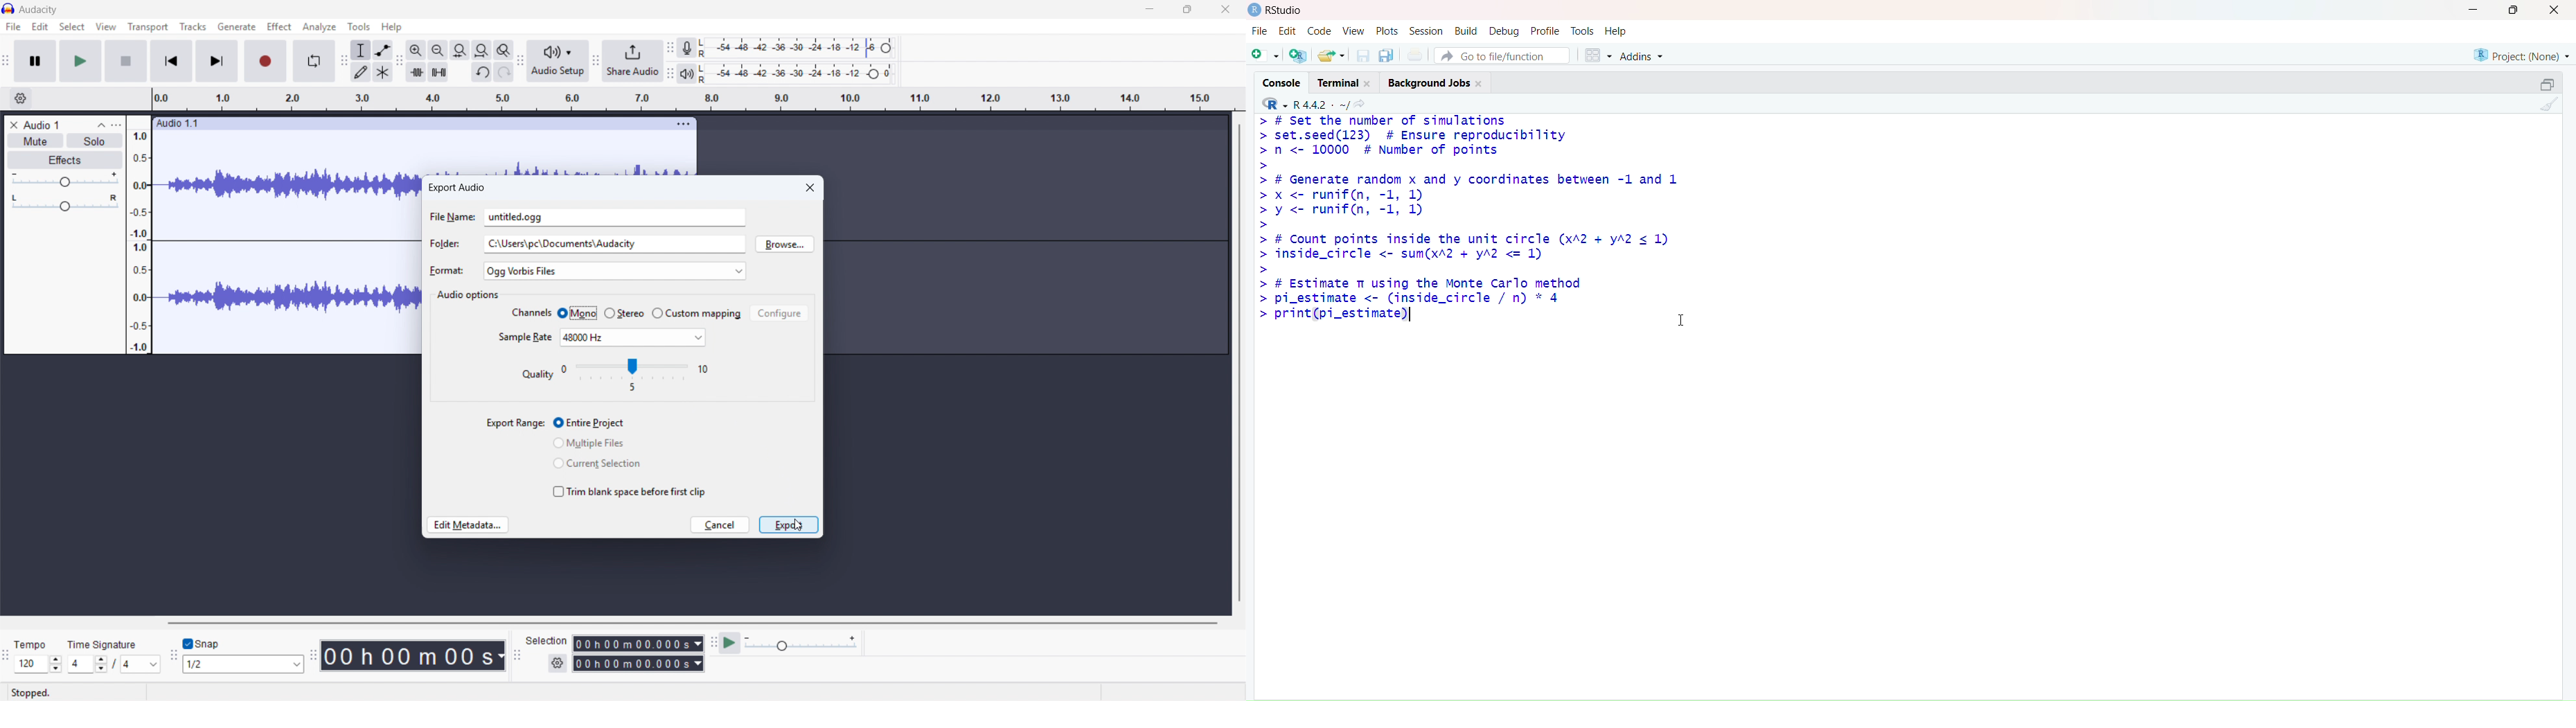 This screenshot has height=728, width=2576. I want to click on Effects , so click(64, 160).